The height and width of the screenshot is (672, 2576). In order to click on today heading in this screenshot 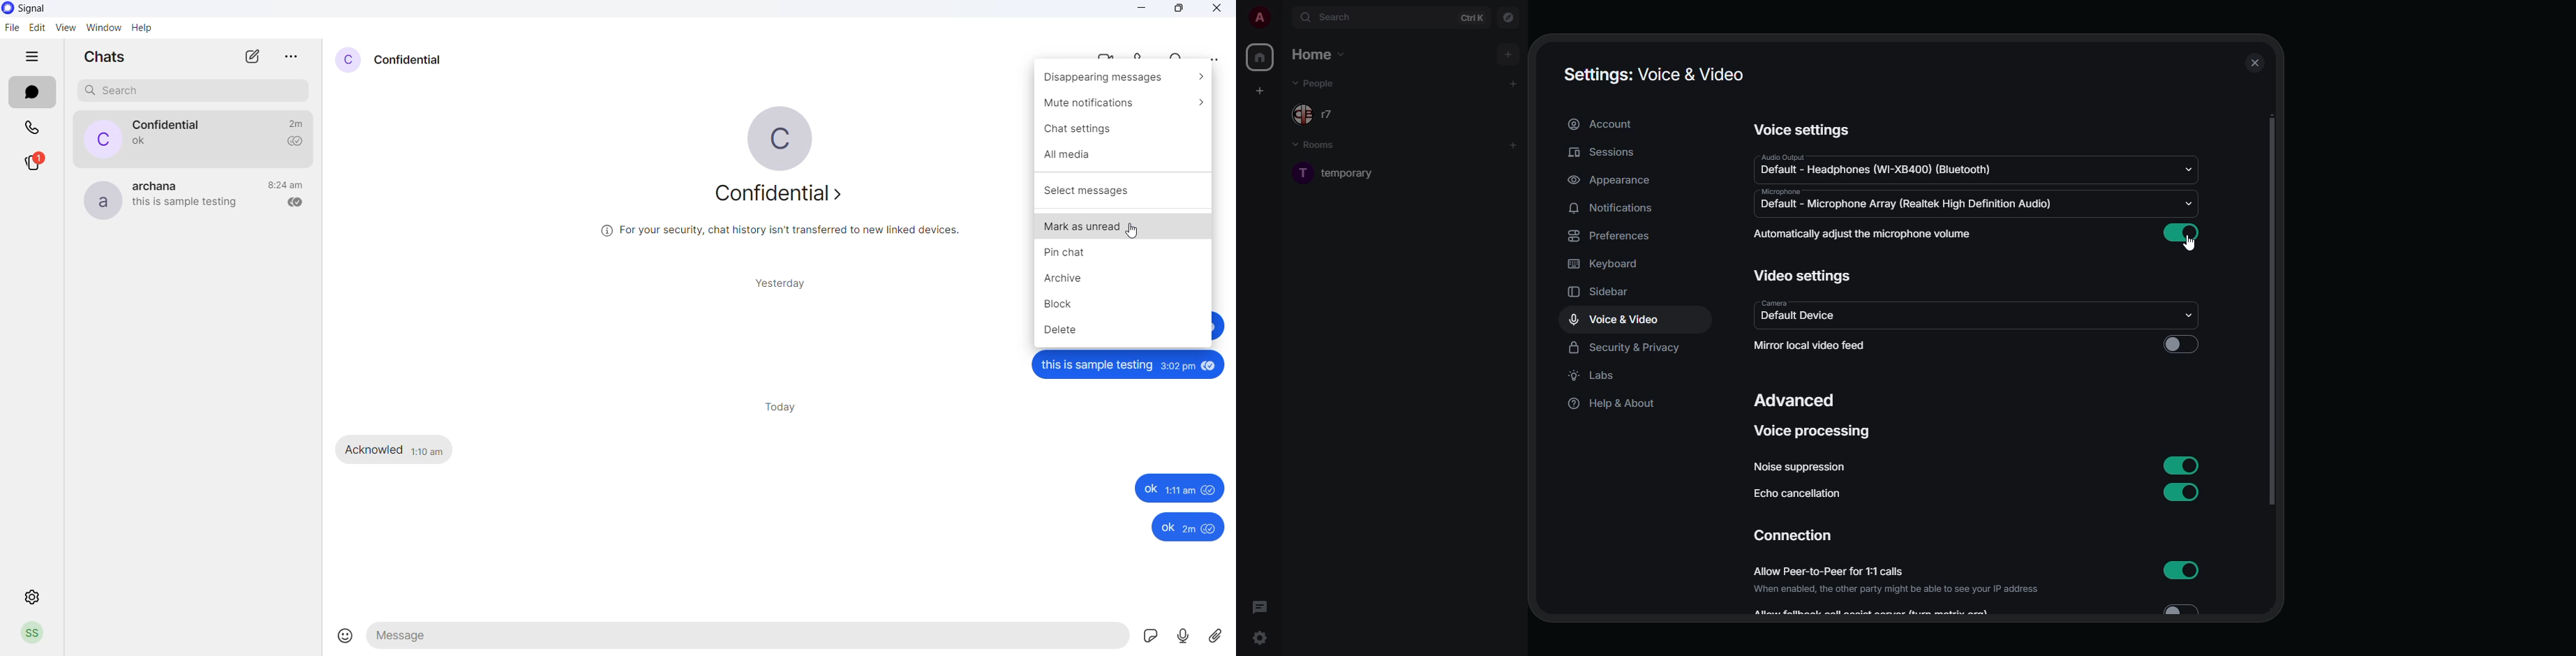, I will do `click(782, 408)`.